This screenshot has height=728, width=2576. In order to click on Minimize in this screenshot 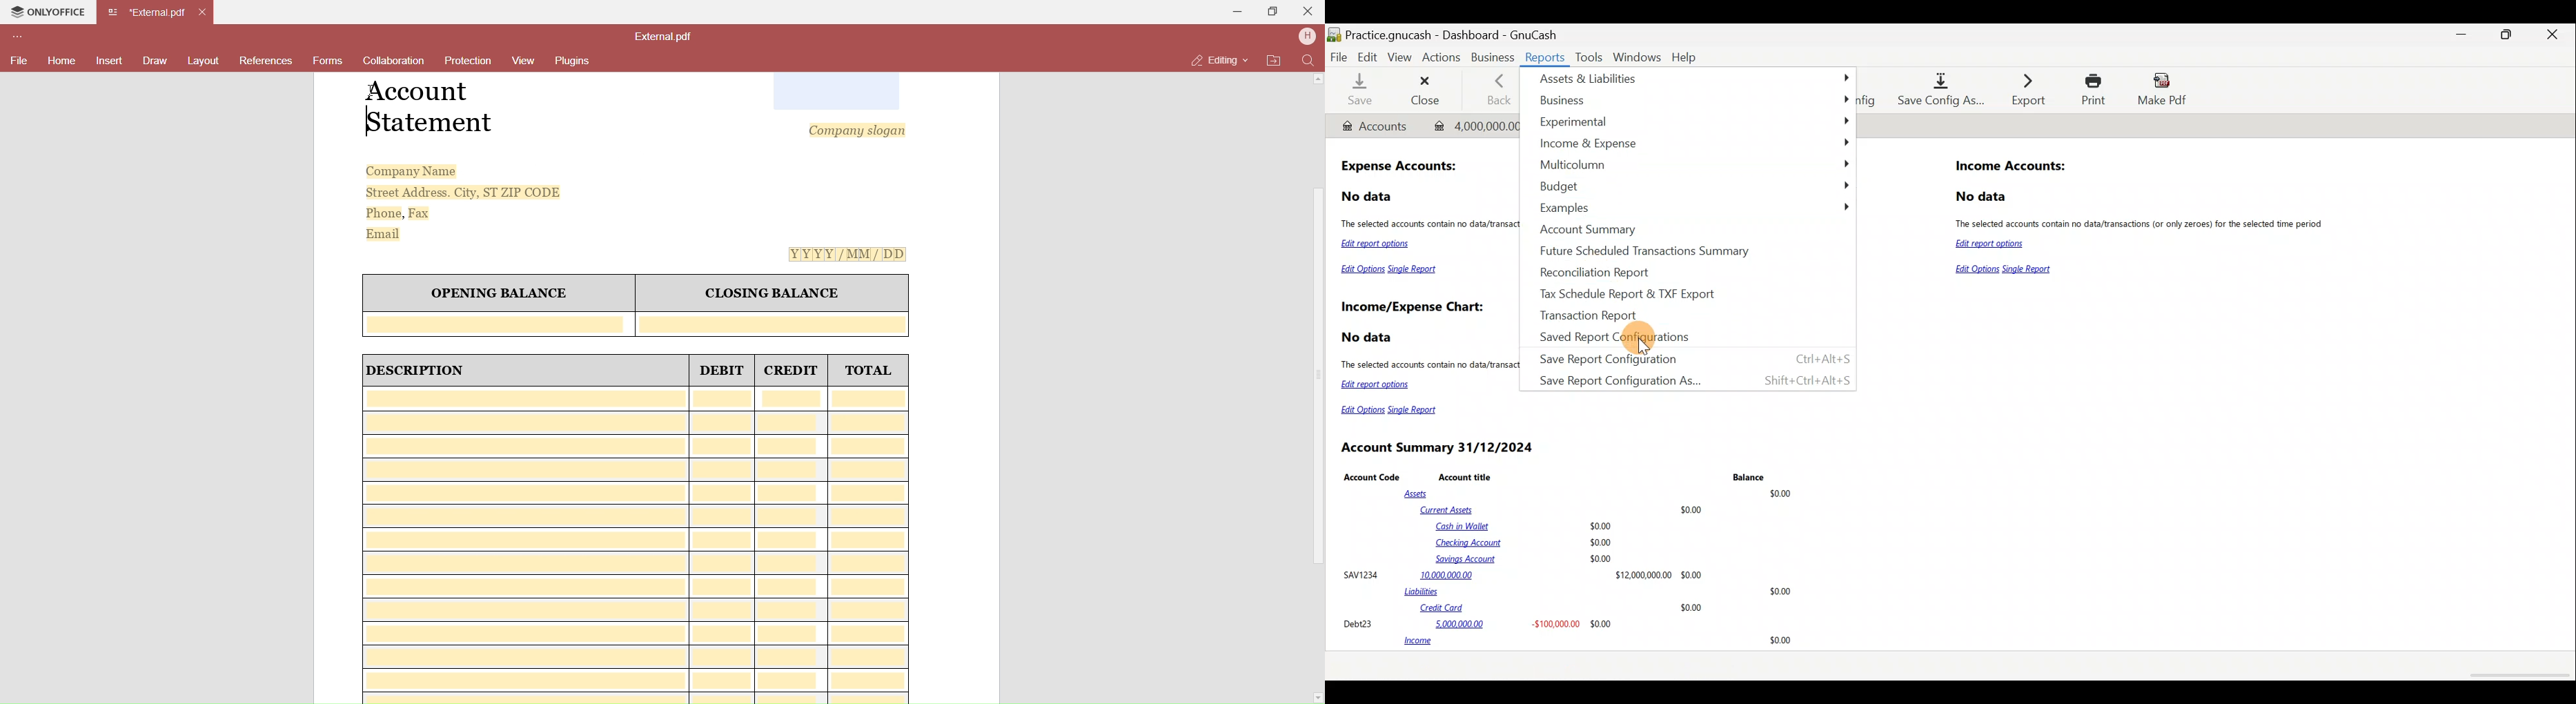, I will do `click(1233, 14)`.